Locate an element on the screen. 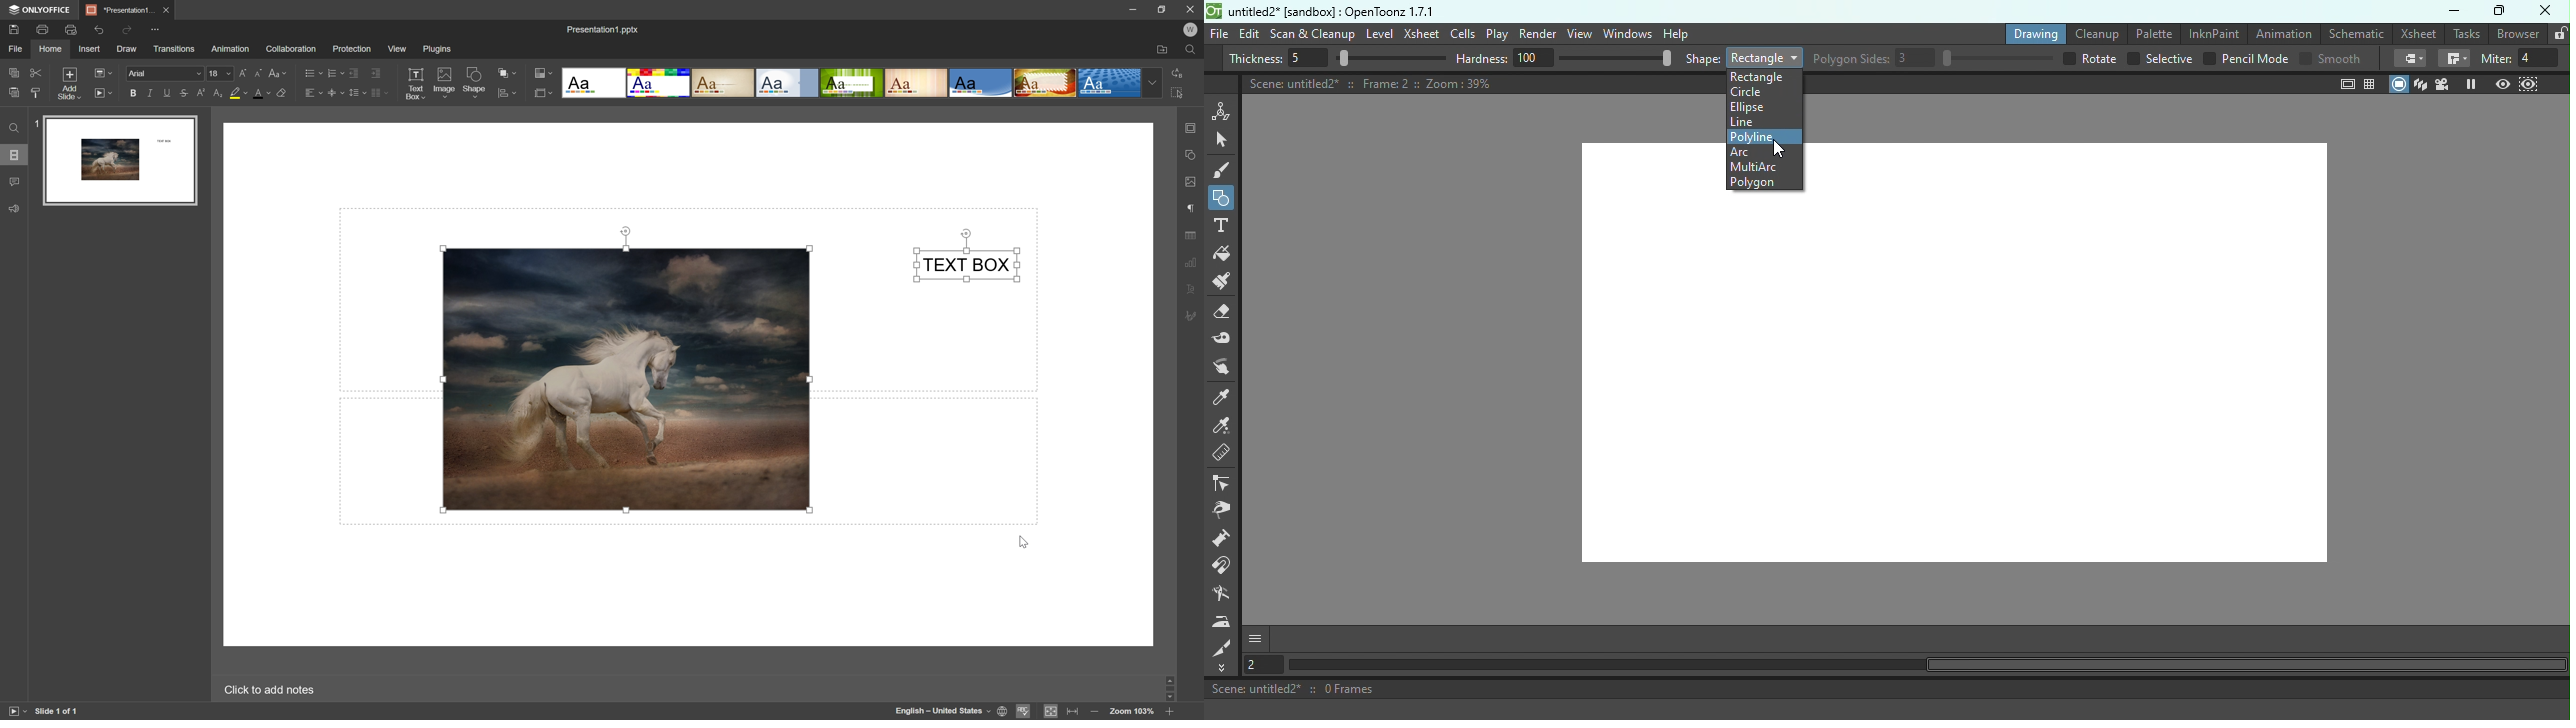 This screenshot has height=728, width=2576. Scene: untitled2* :: 0 Frames is located at coordinates (1887, 689).